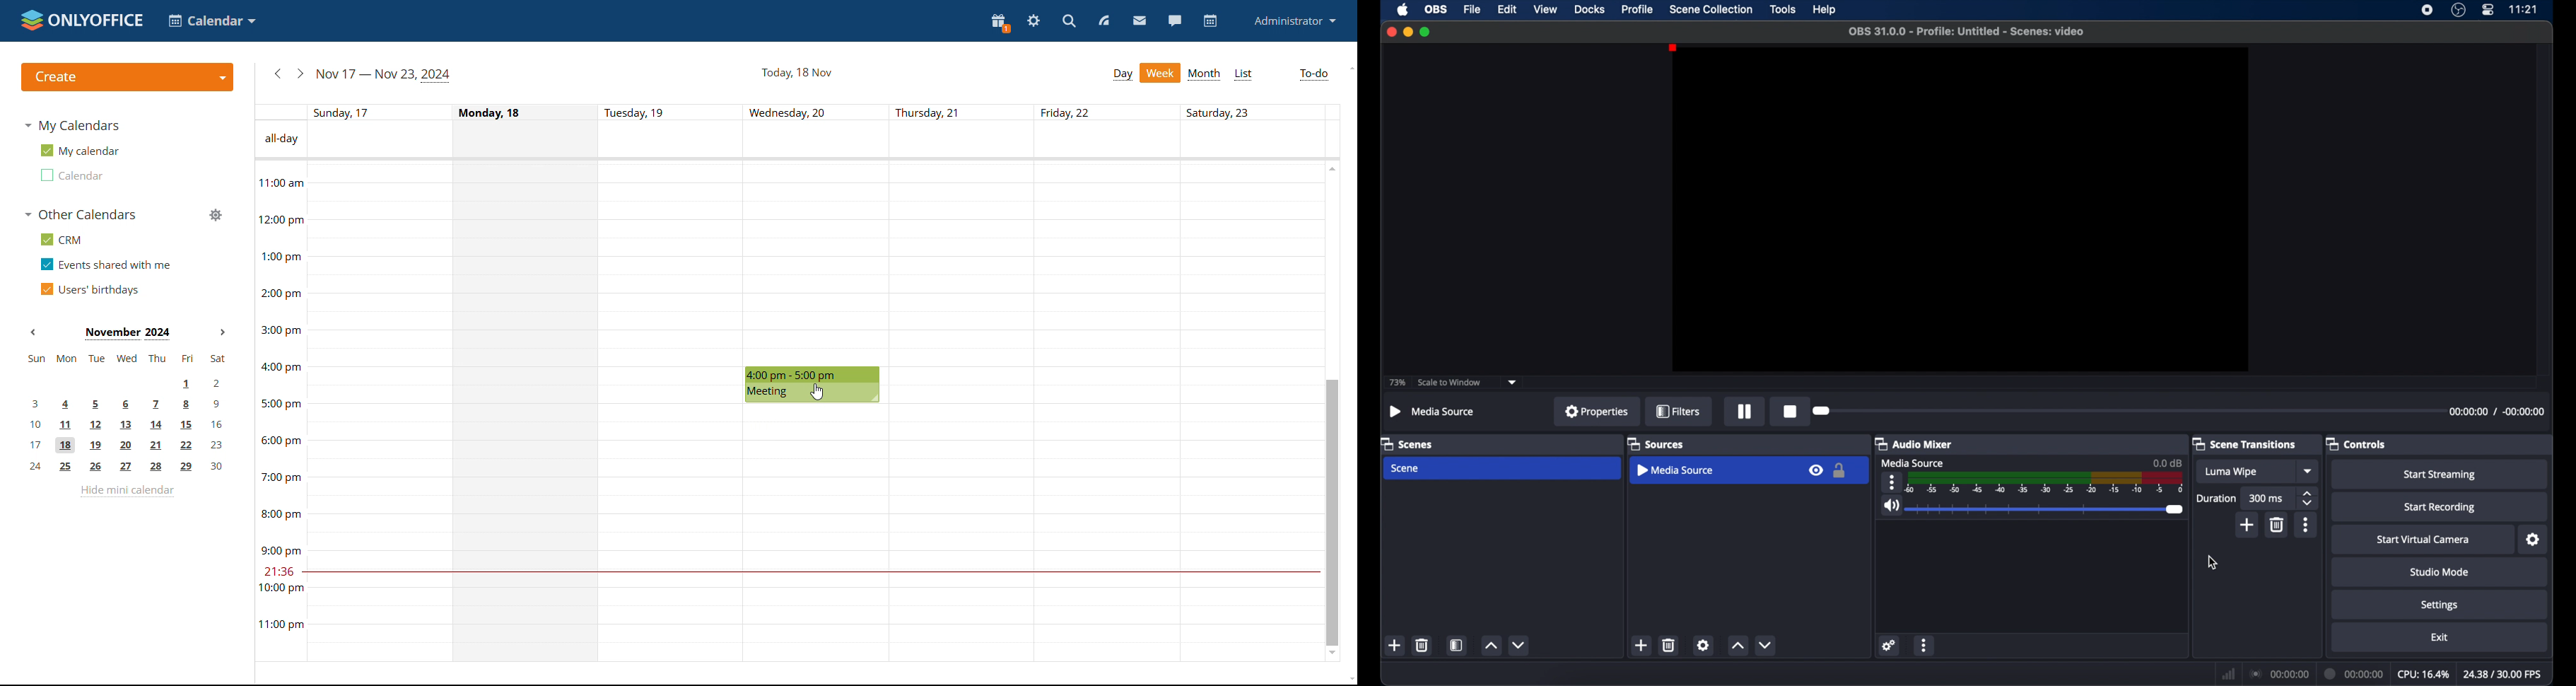 The width and height of the screenshot is (2576, 700). What do you see at coordinates (70, 175) in the screenshot?
I see `second calendar` at bounding box center [70, 175].